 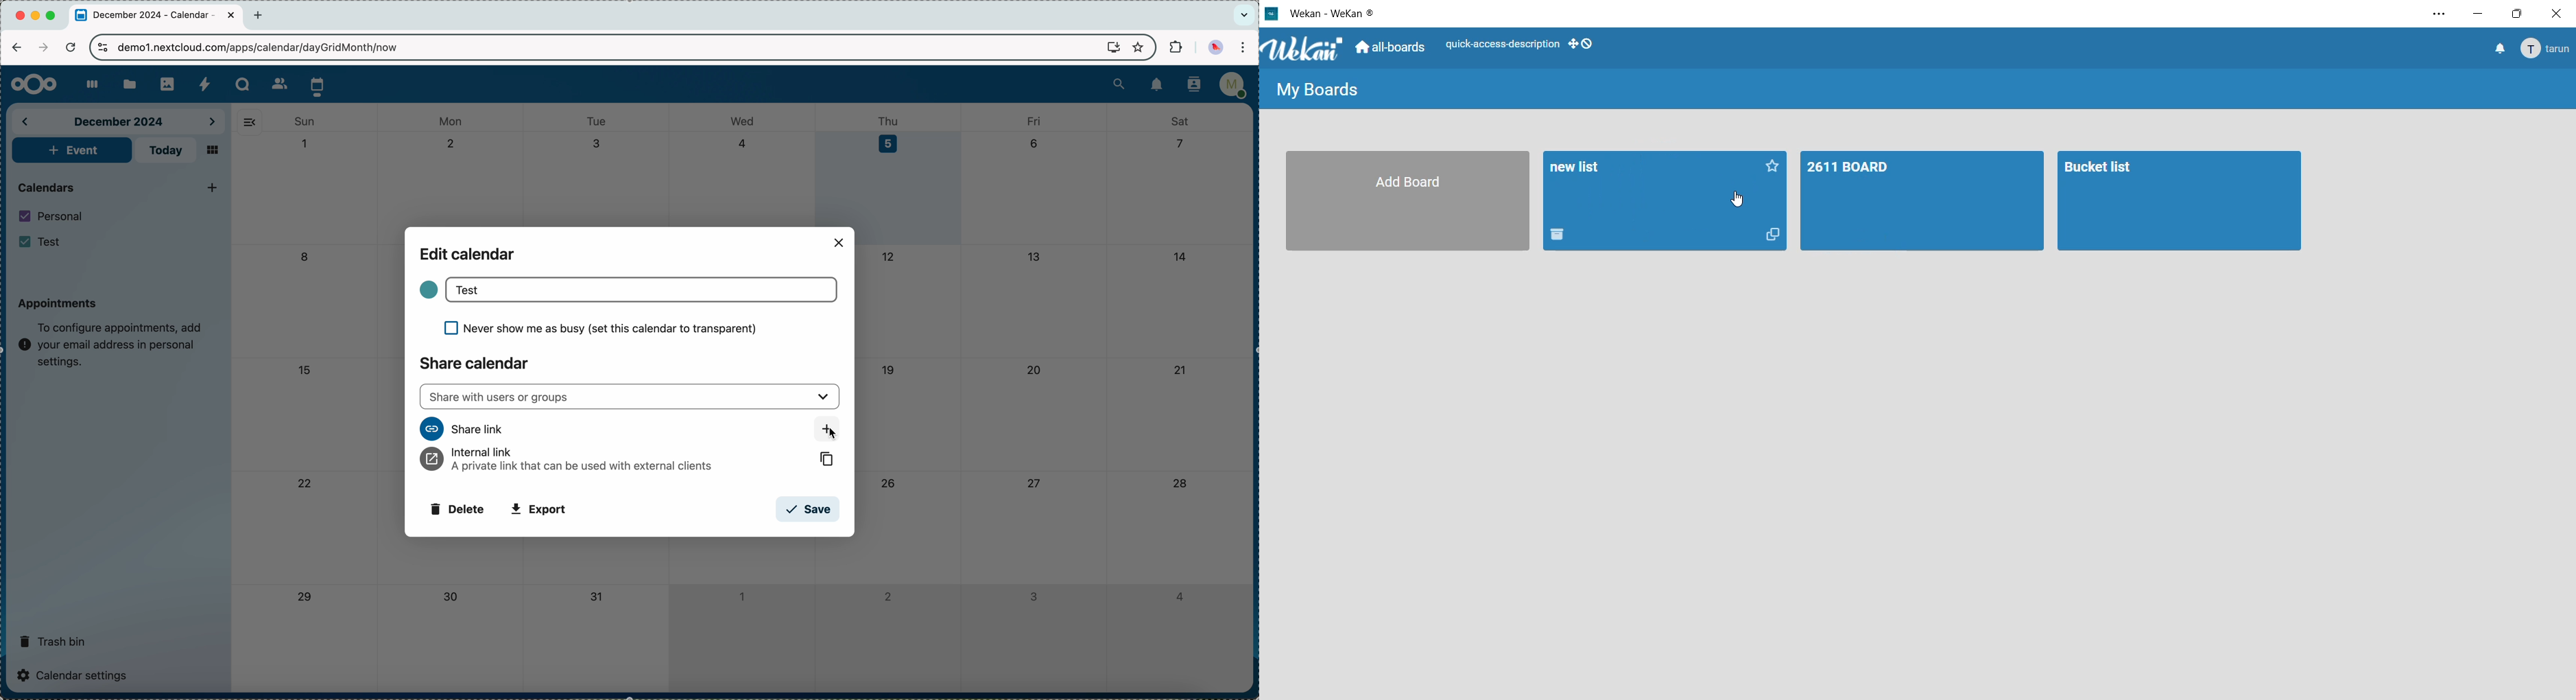 I want to click on notifications, so click(x=1157, y=85).